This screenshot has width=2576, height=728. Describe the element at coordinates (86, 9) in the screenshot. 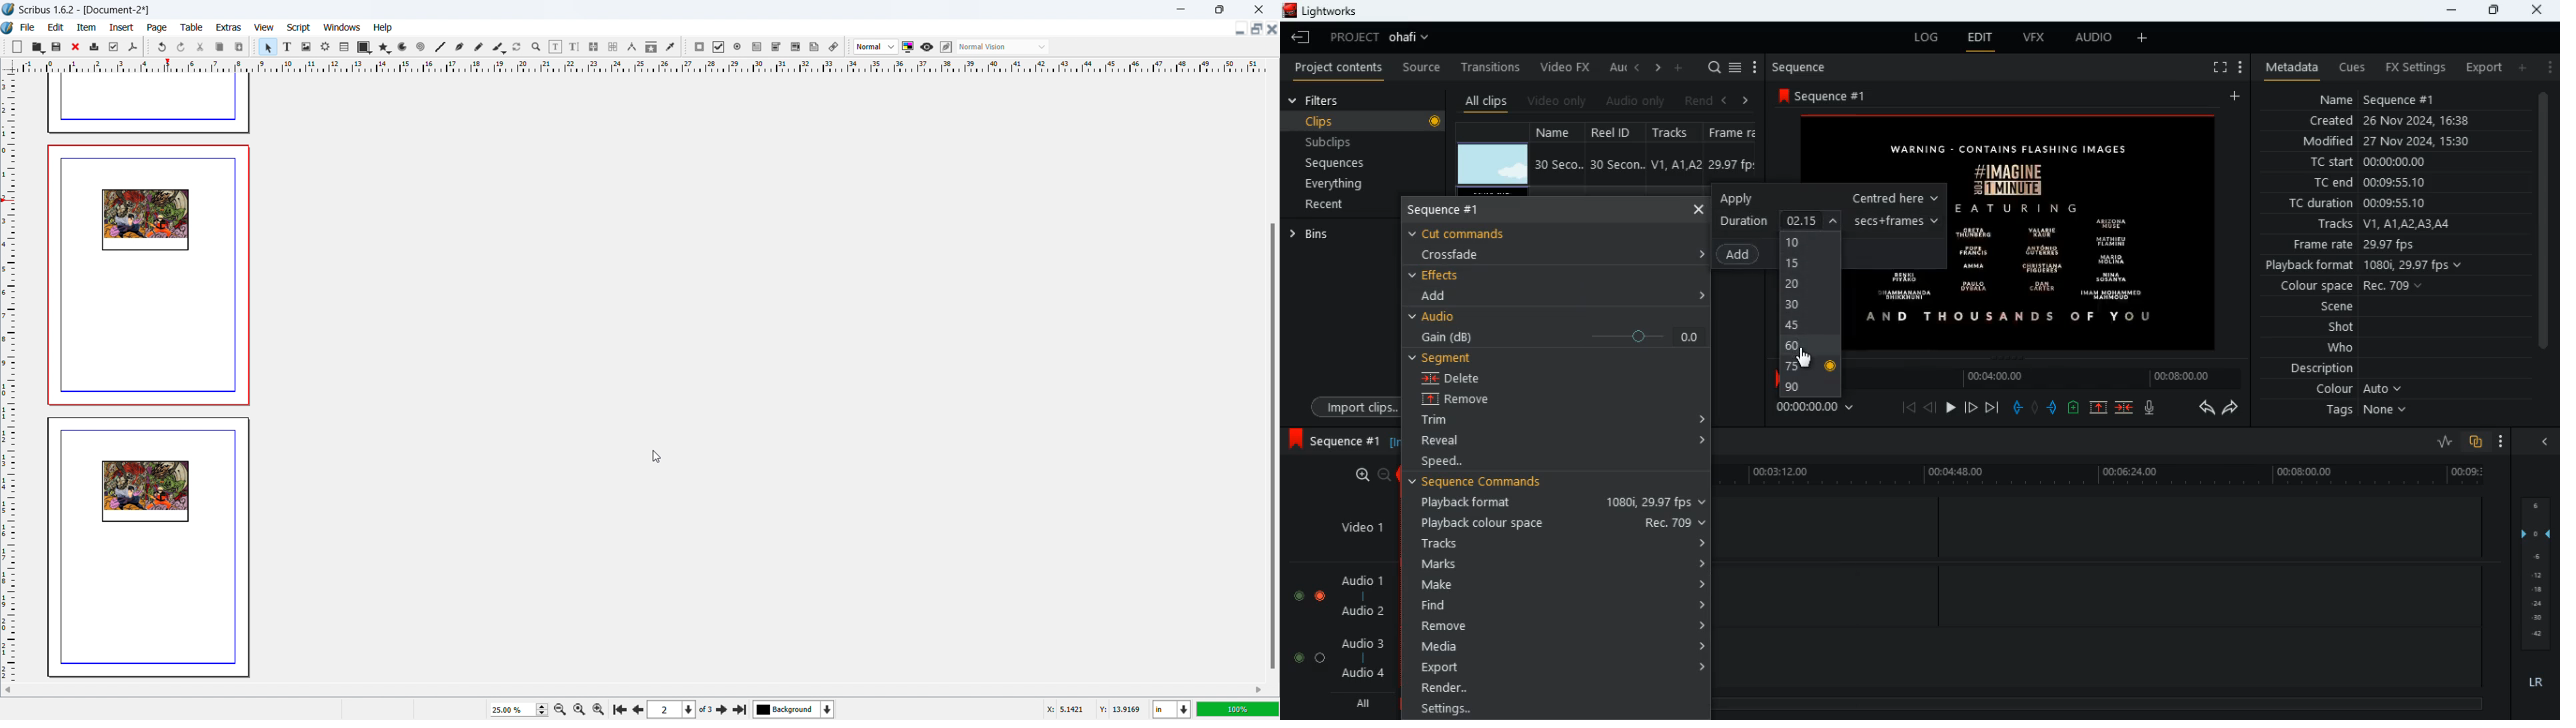

I see `Scribus 1.6.2- [Document-2]` at that location.